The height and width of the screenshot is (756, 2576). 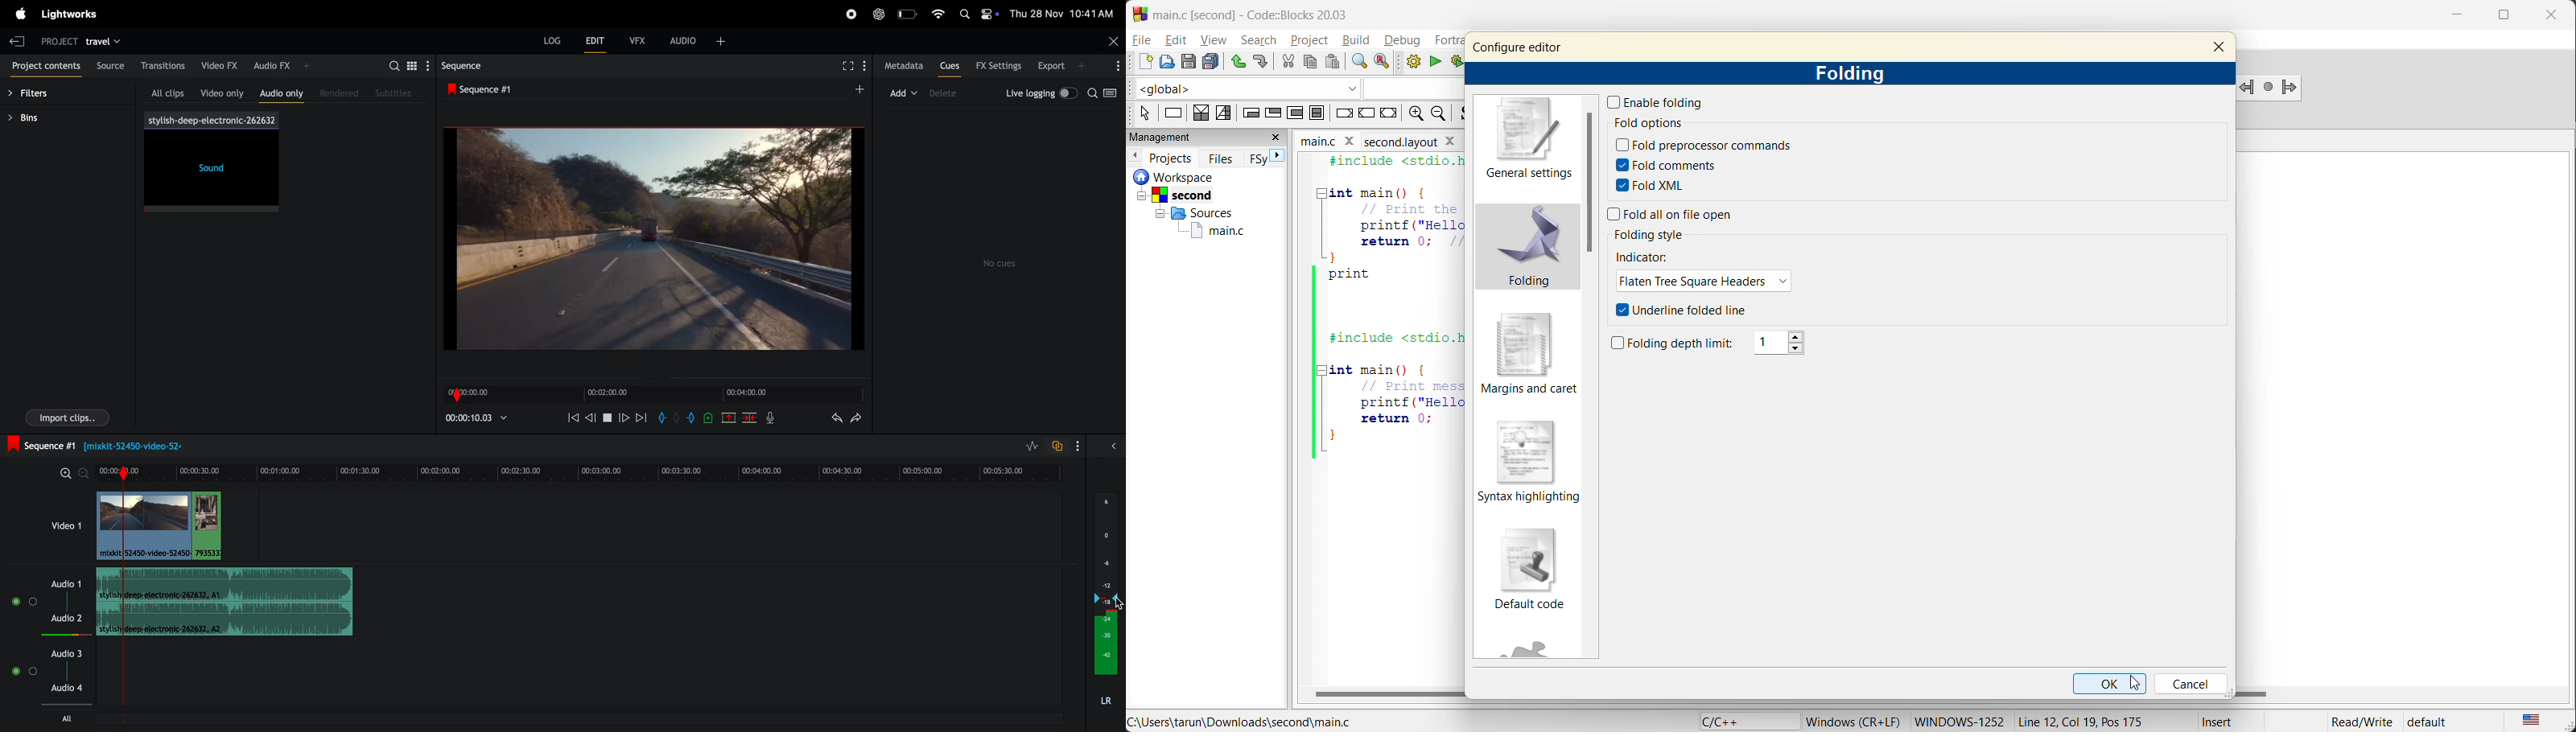 I want to click on main.c, so click(x=1215, y=232).